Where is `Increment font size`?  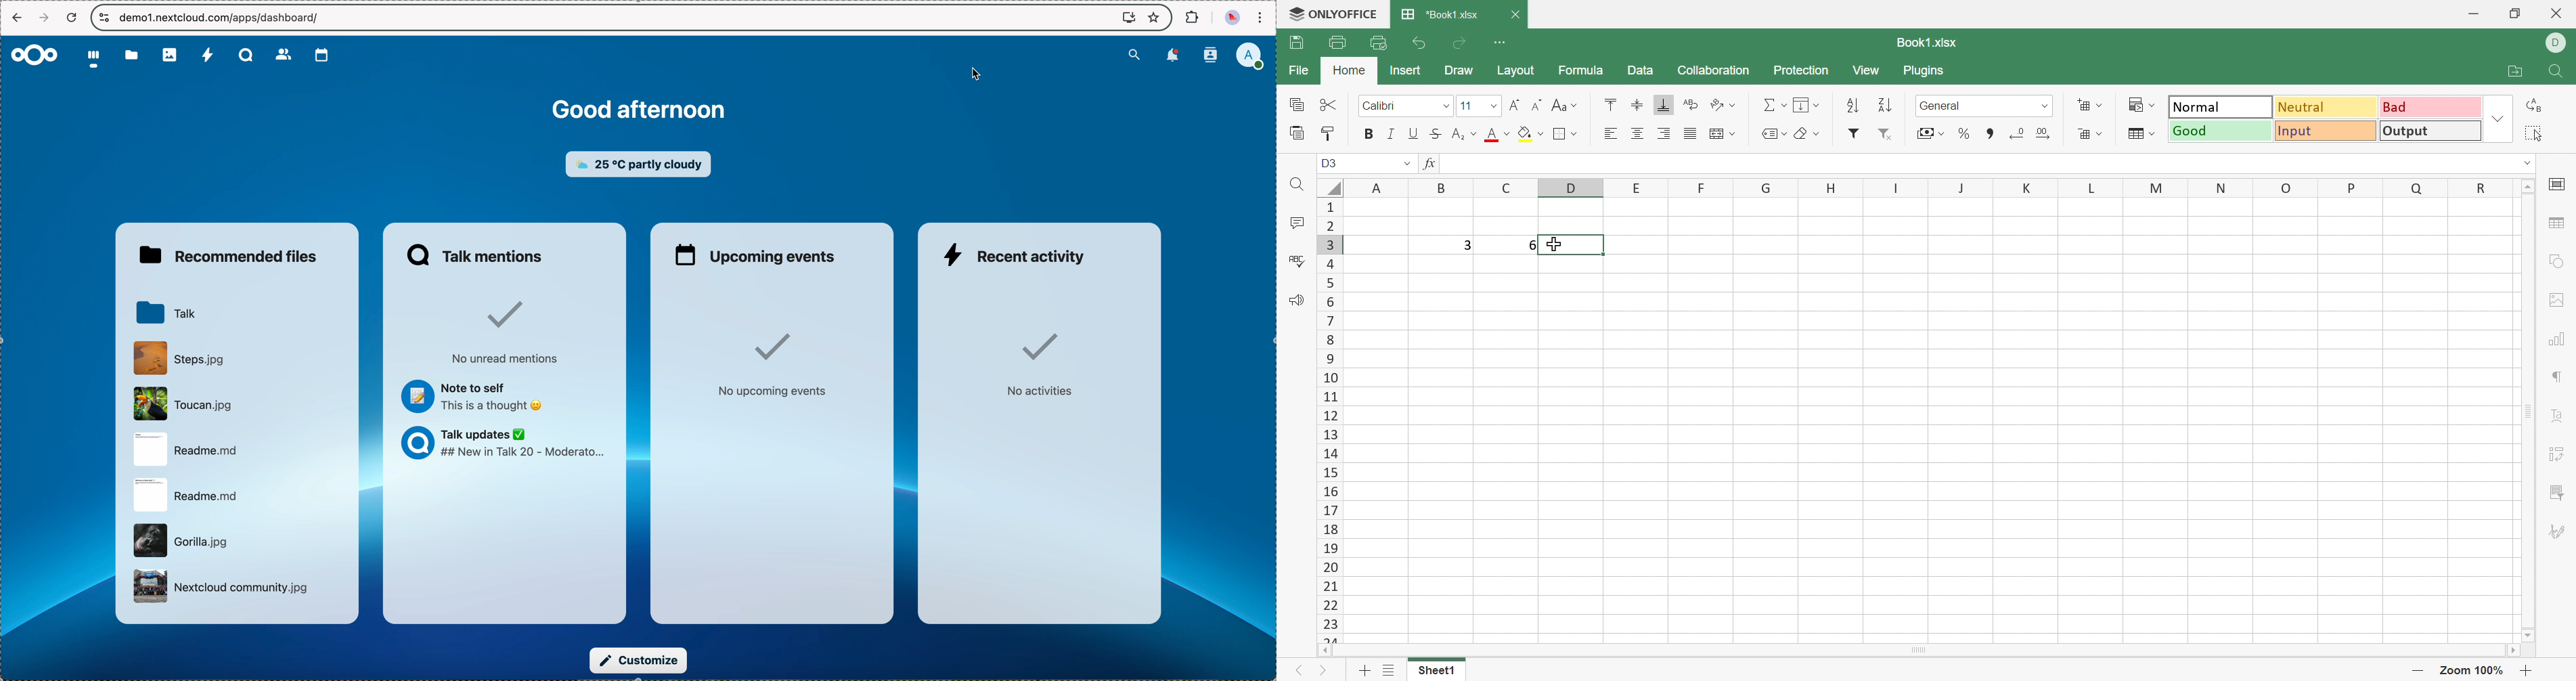
Increment font size is located at coordinates (1515, 106).